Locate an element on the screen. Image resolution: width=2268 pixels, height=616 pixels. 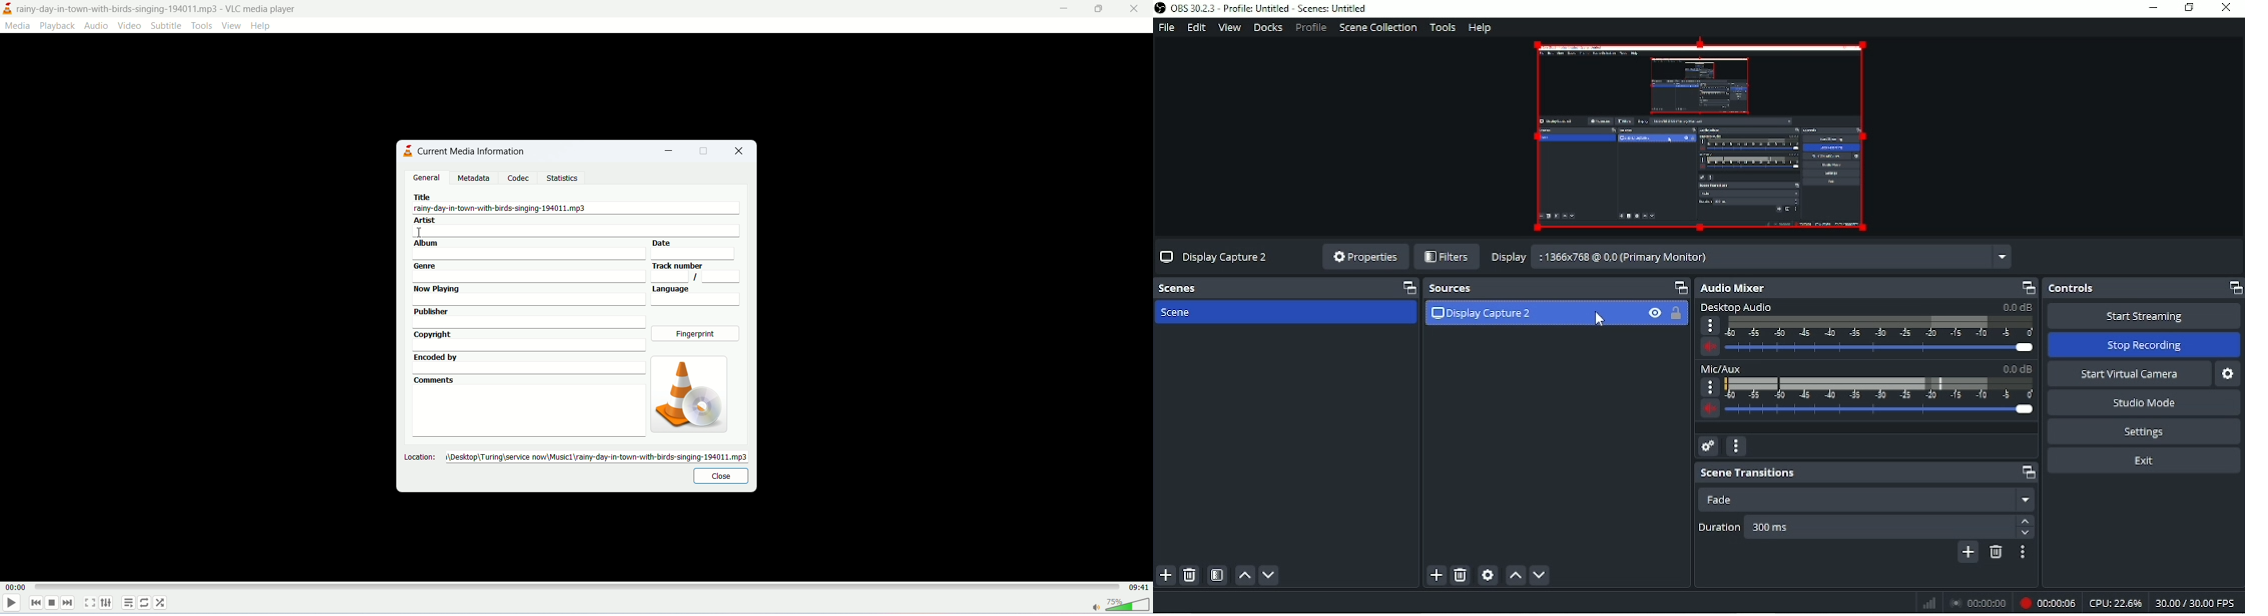
Help is located at coordinates (1480, 29).